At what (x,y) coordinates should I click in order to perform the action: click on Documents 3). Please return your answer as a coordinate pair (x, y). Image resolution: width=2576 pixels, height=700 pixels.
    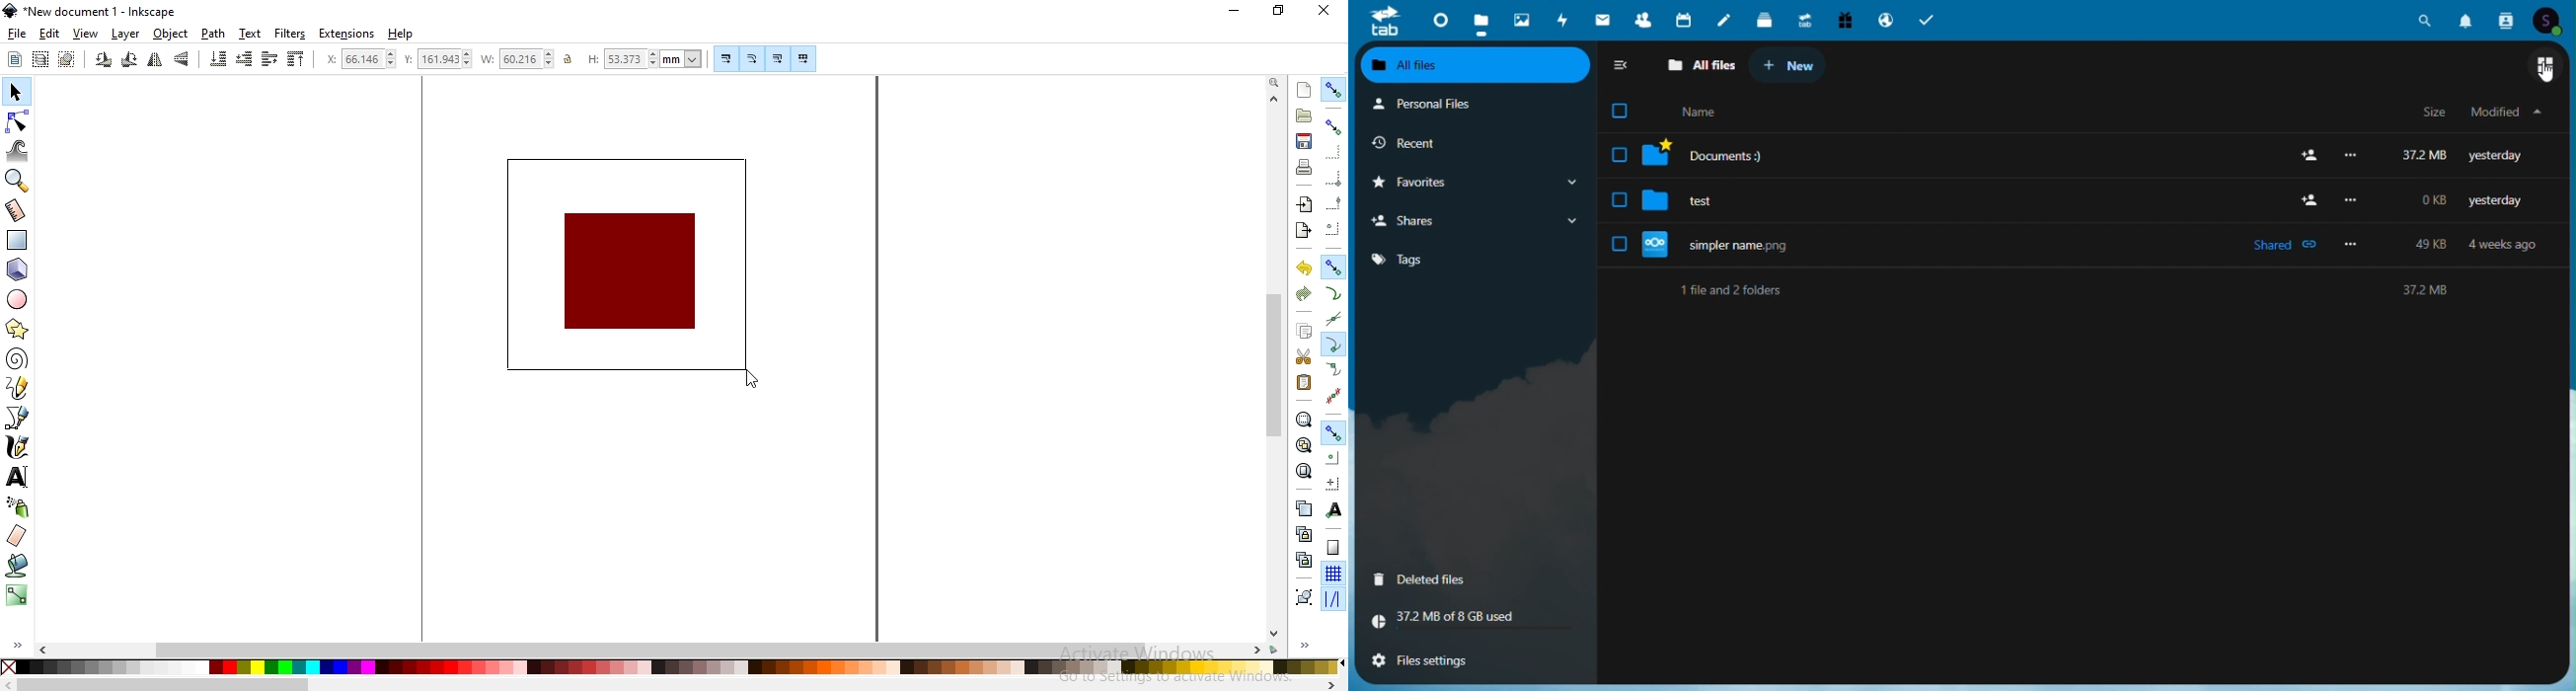
    Looking at the image, I should click on (2073, 154).